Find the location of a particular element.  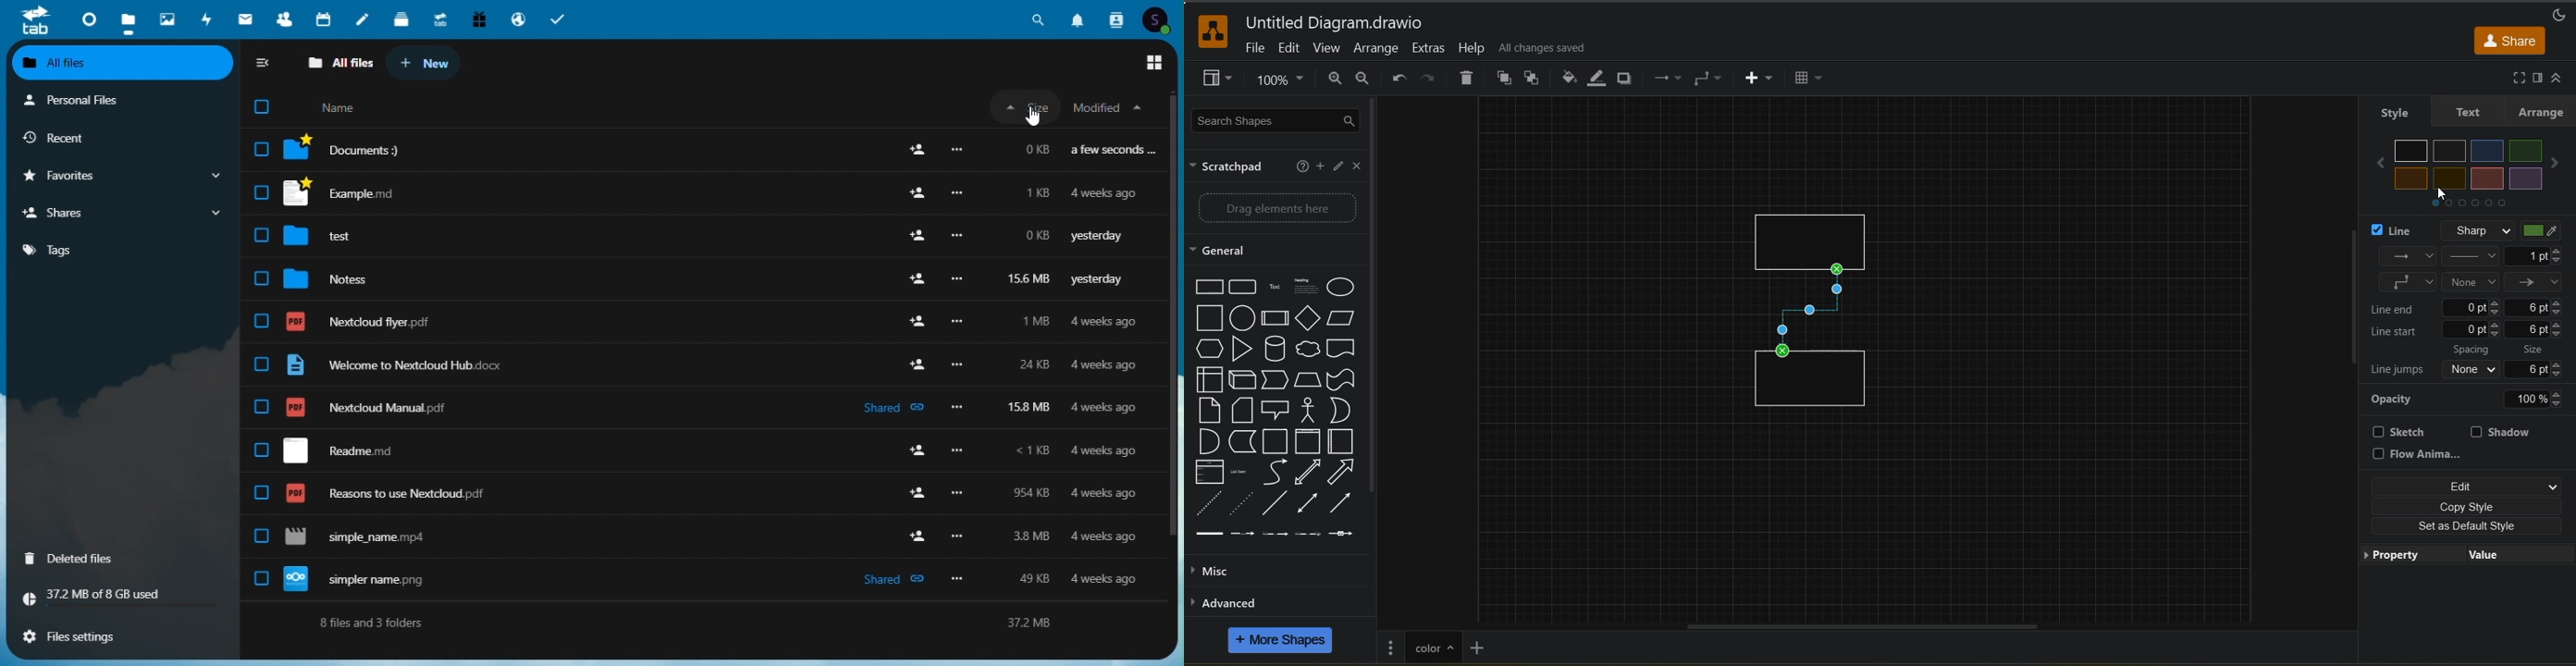

edit is located at coordinates (1341, 168).